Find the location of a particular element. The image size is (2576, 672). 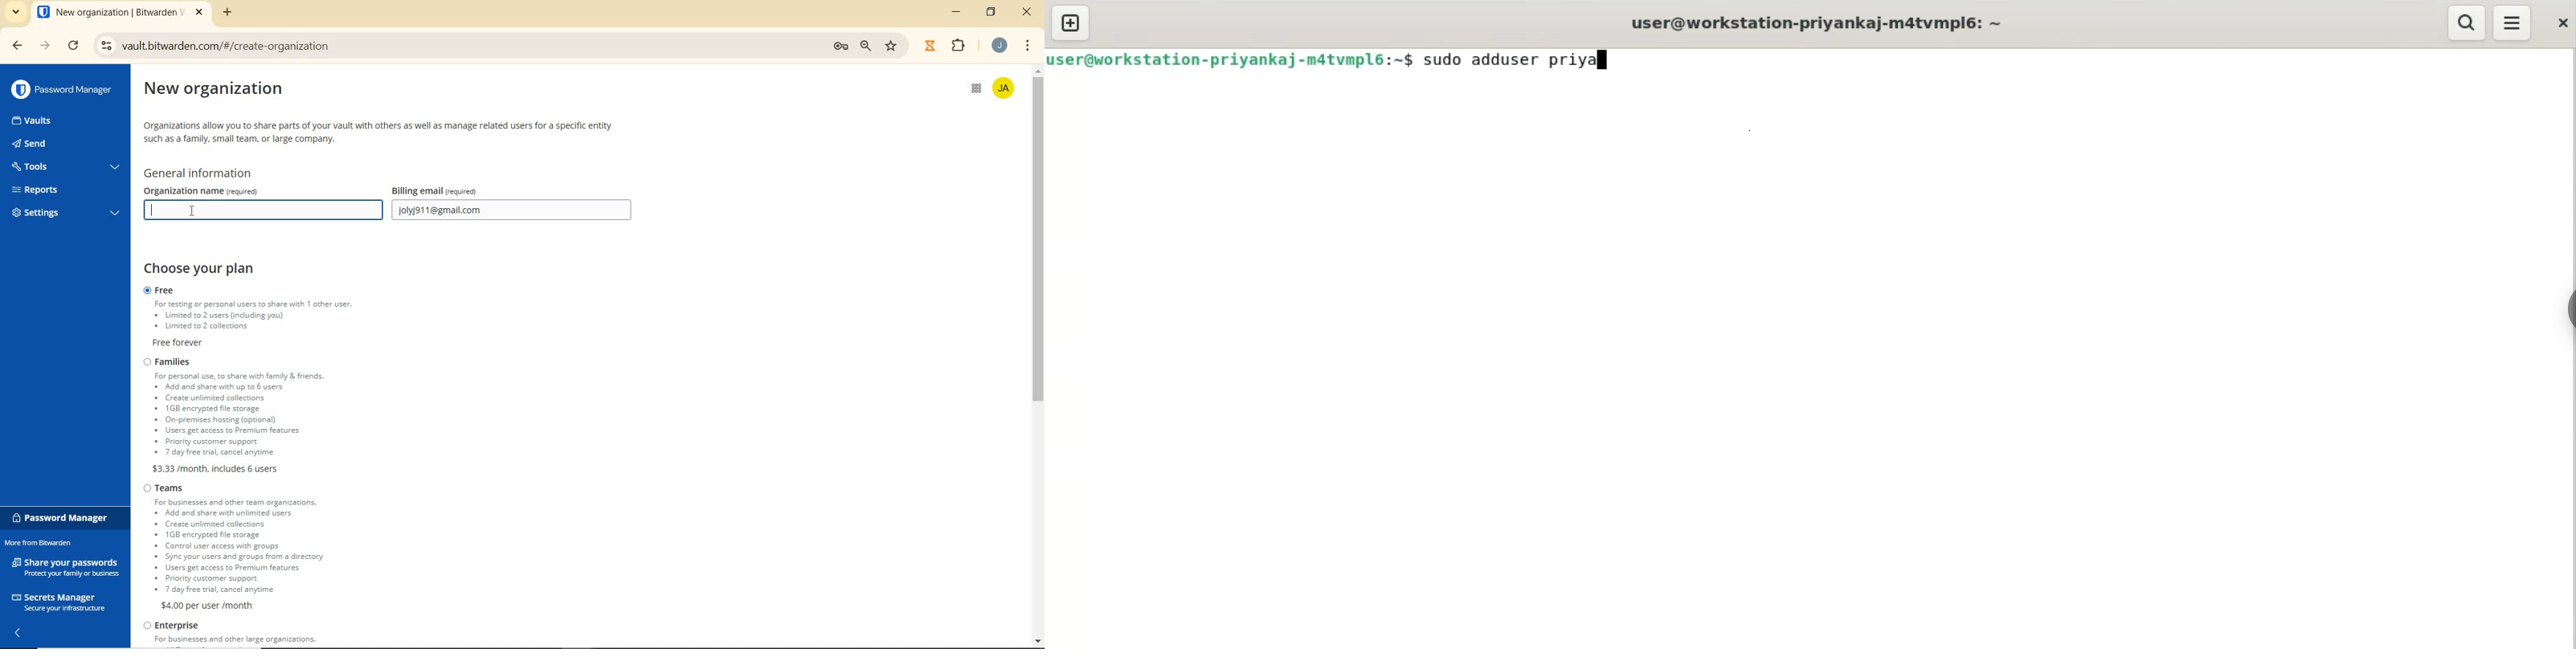

vaults is located at coordinates (43, 121).